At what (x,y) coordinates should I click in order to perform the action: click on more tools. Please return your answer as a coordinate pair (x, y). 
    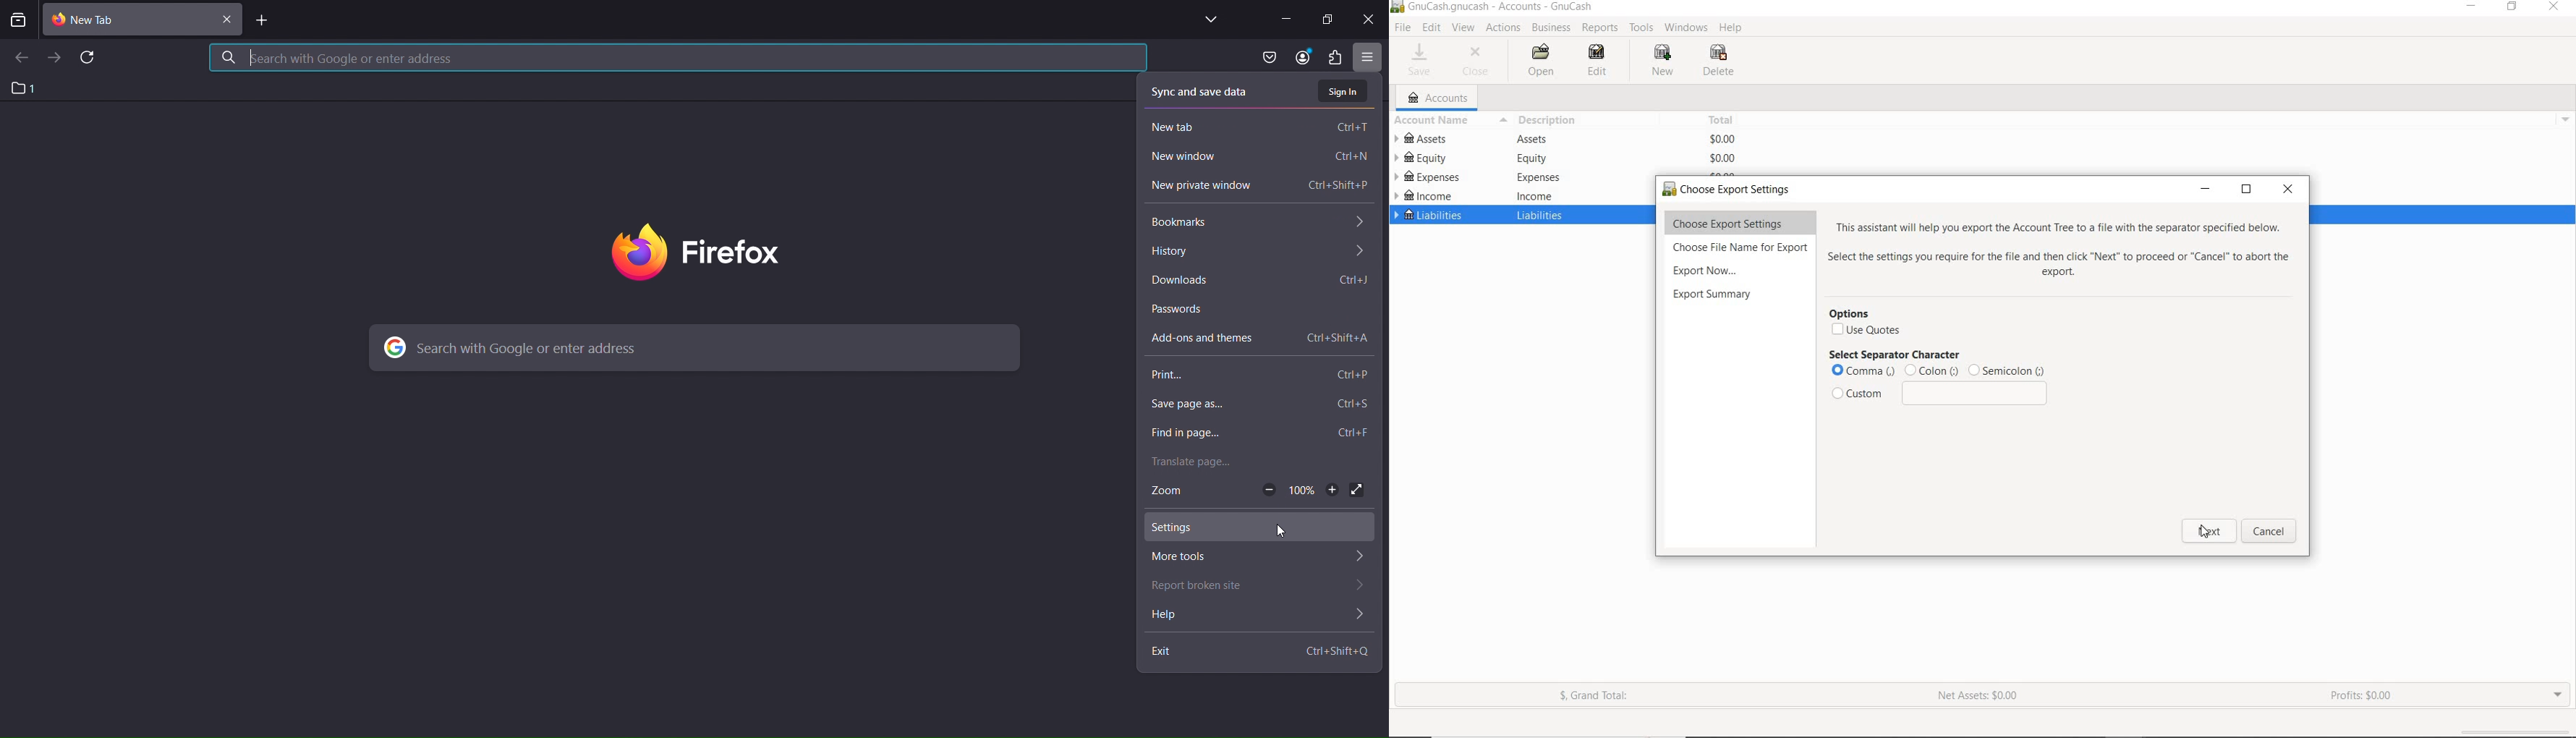
    Looking at the image, I should click on (1255, 558).